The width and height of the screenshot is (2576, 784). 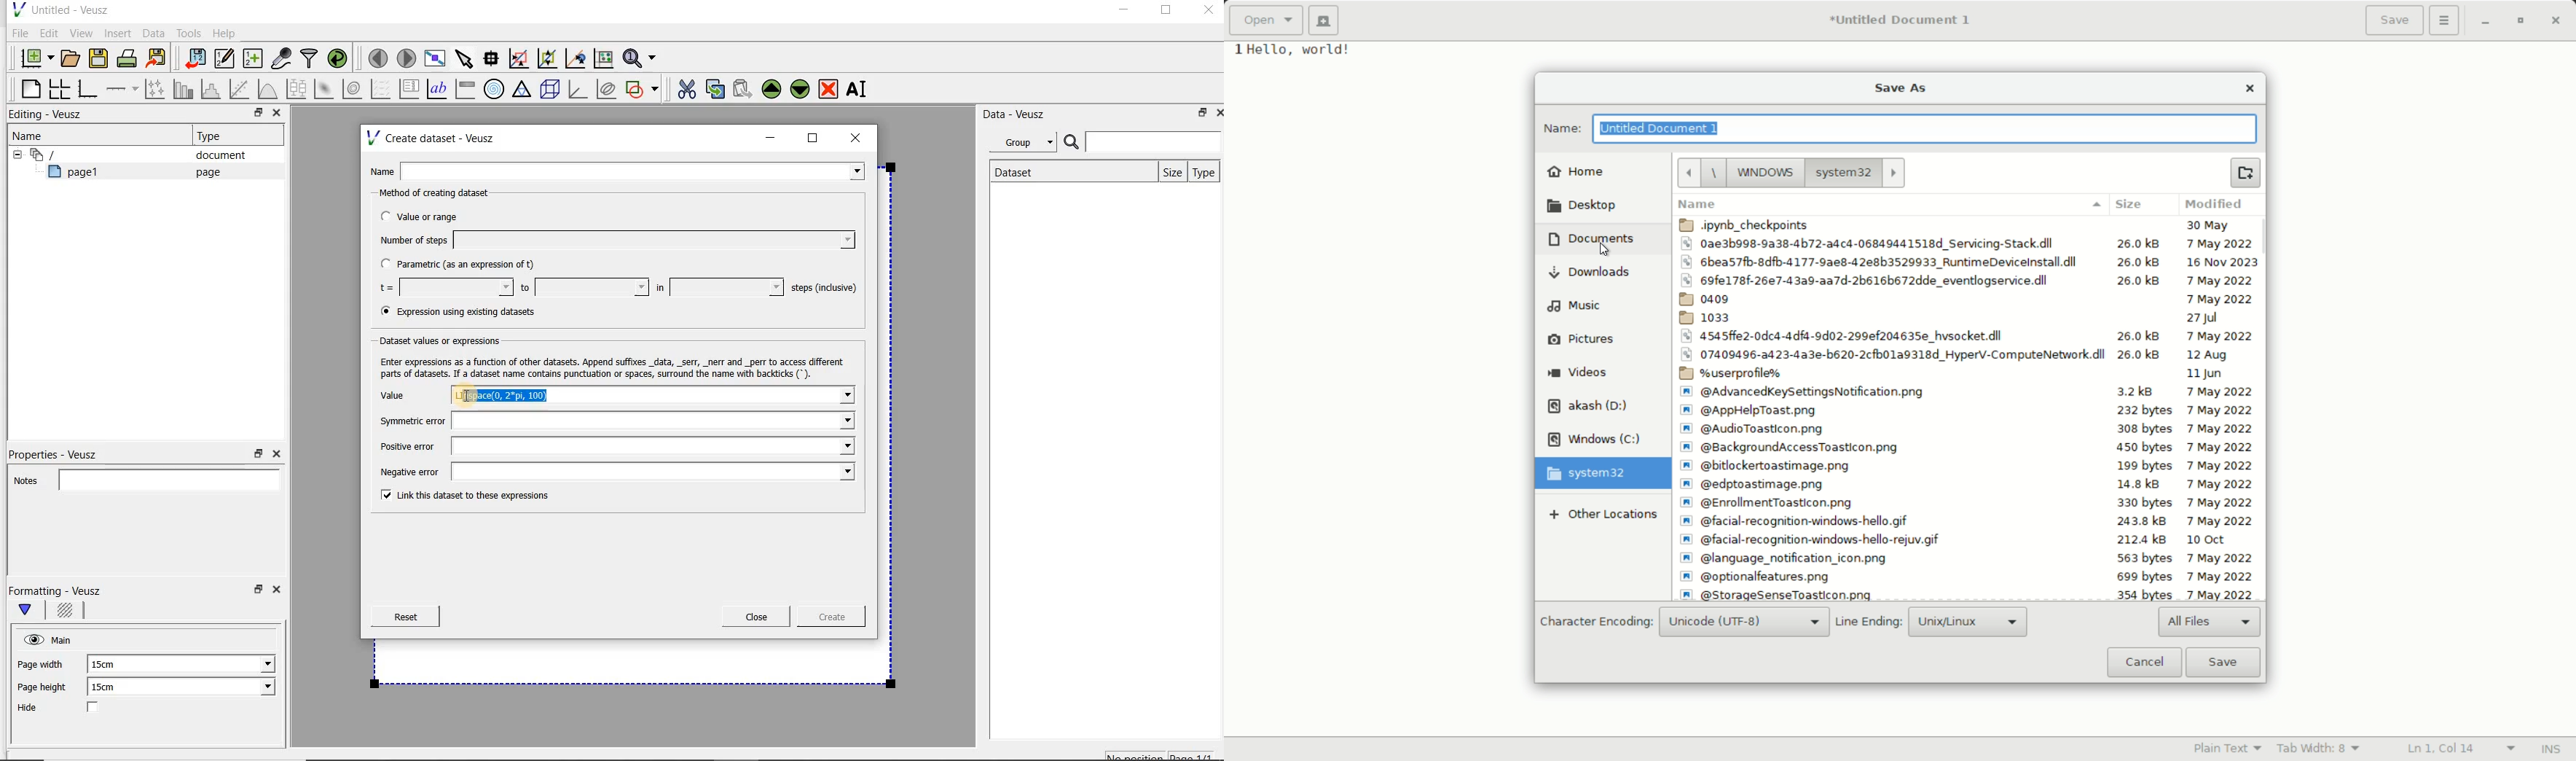 What do you see at coordinates (251, 664) in the screenshot?
I see `Page width dropdown` at bounding box center [251, 664].